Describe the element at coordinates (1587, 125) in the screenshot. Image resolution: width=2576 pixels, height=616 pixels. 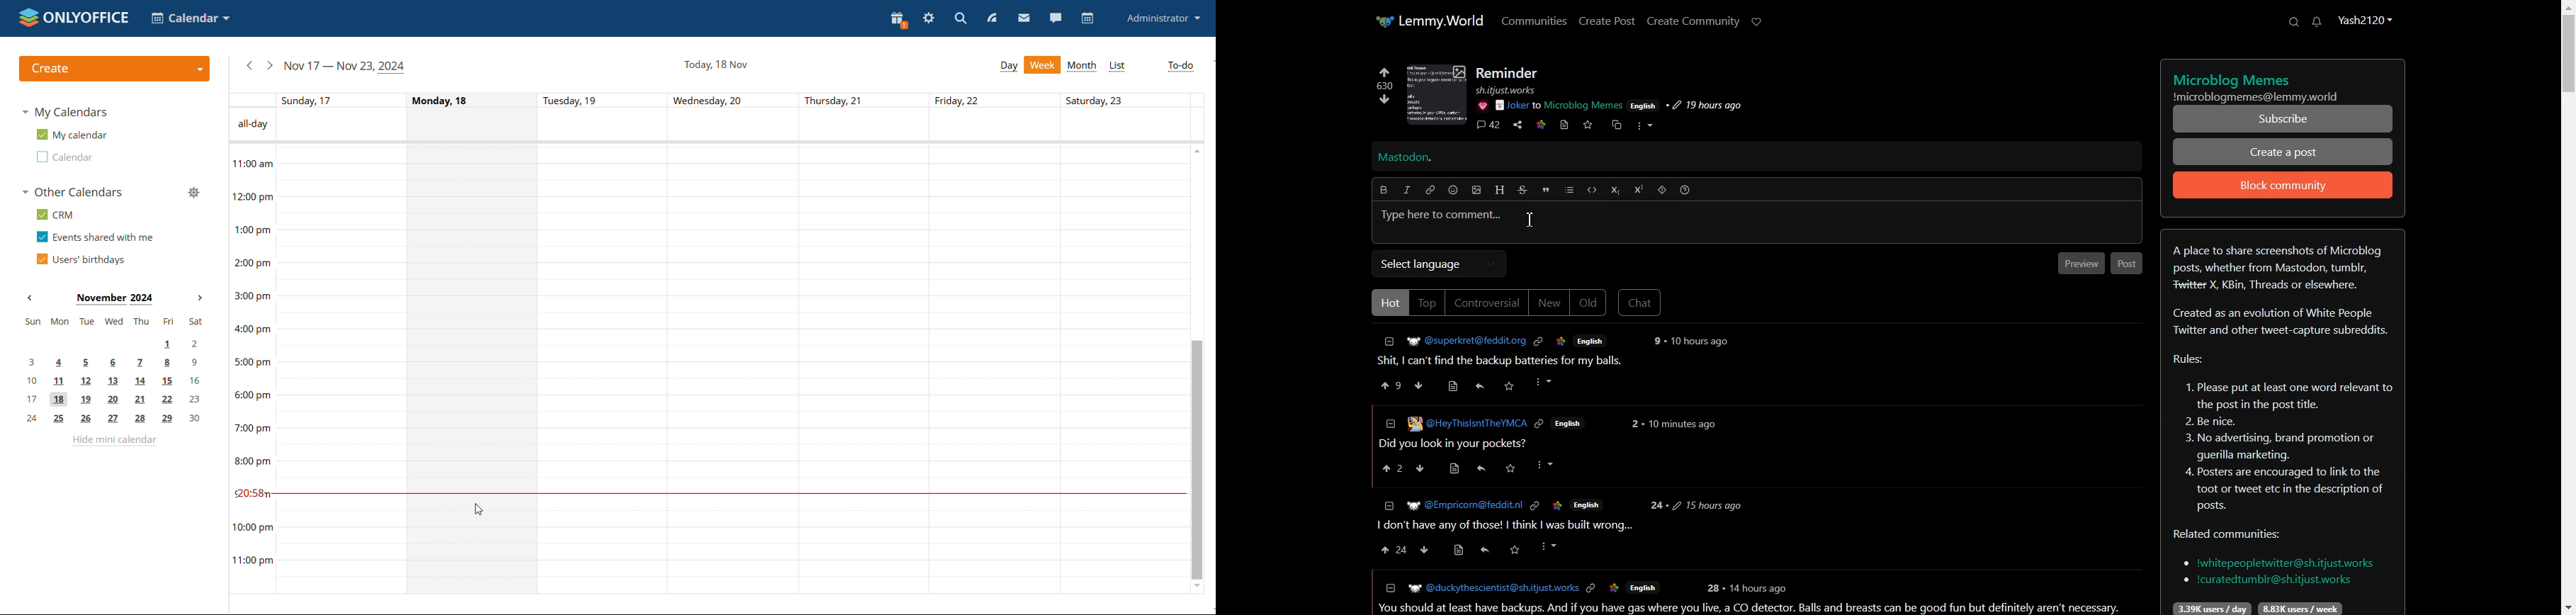
I see `Save` at that location.